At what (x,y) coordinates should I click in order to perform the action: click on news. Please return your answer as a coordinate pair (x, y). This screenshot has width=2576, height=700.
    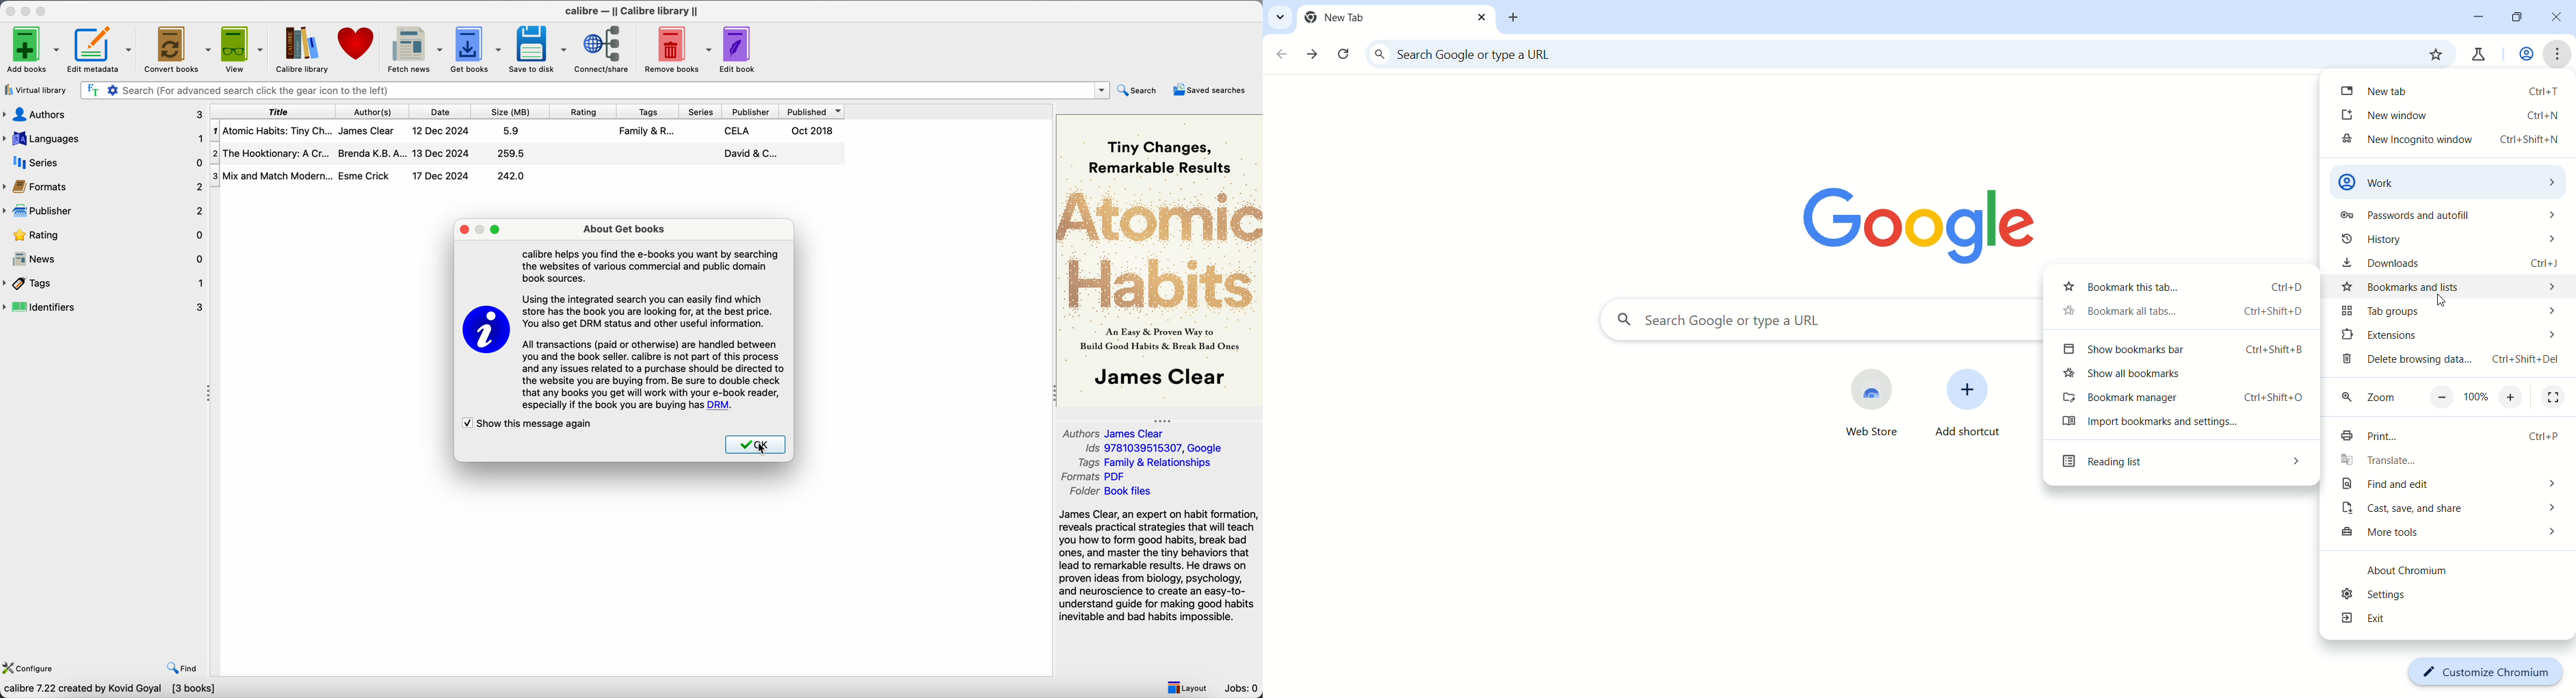
    Looking at the image, I should click on (106, 260).